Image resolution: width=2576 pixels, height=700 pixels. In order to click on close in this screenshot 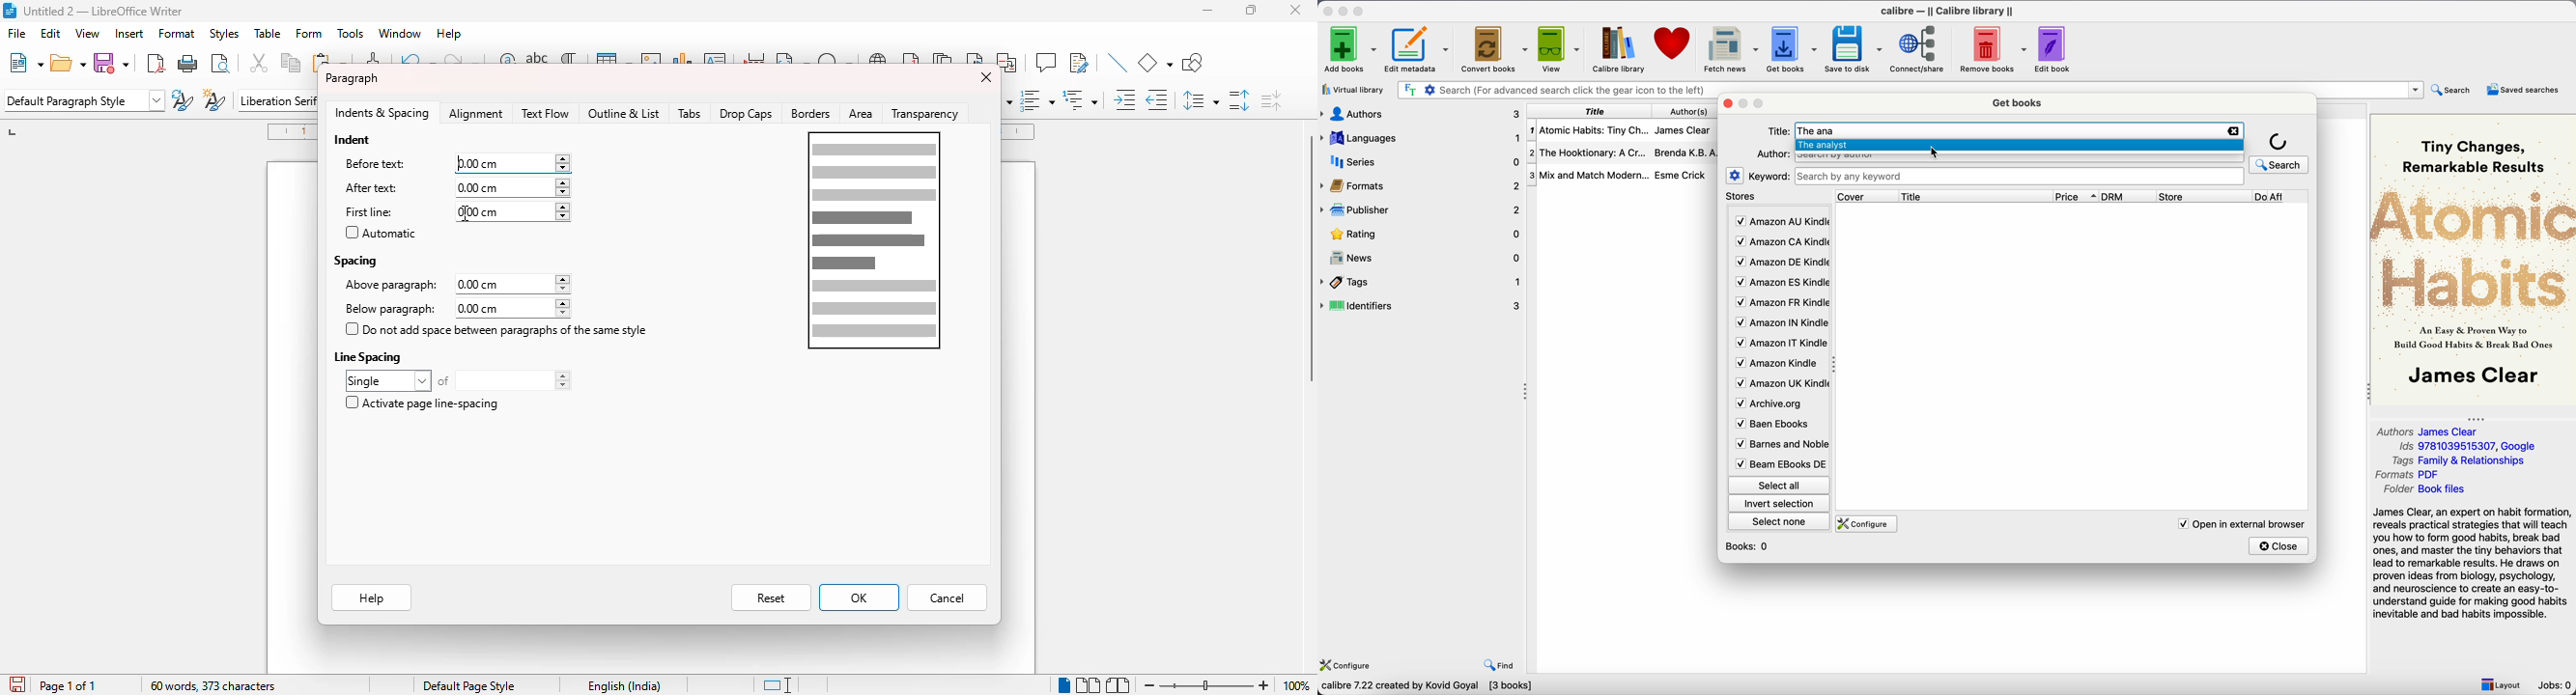, I will do `click(1296, 10)`.